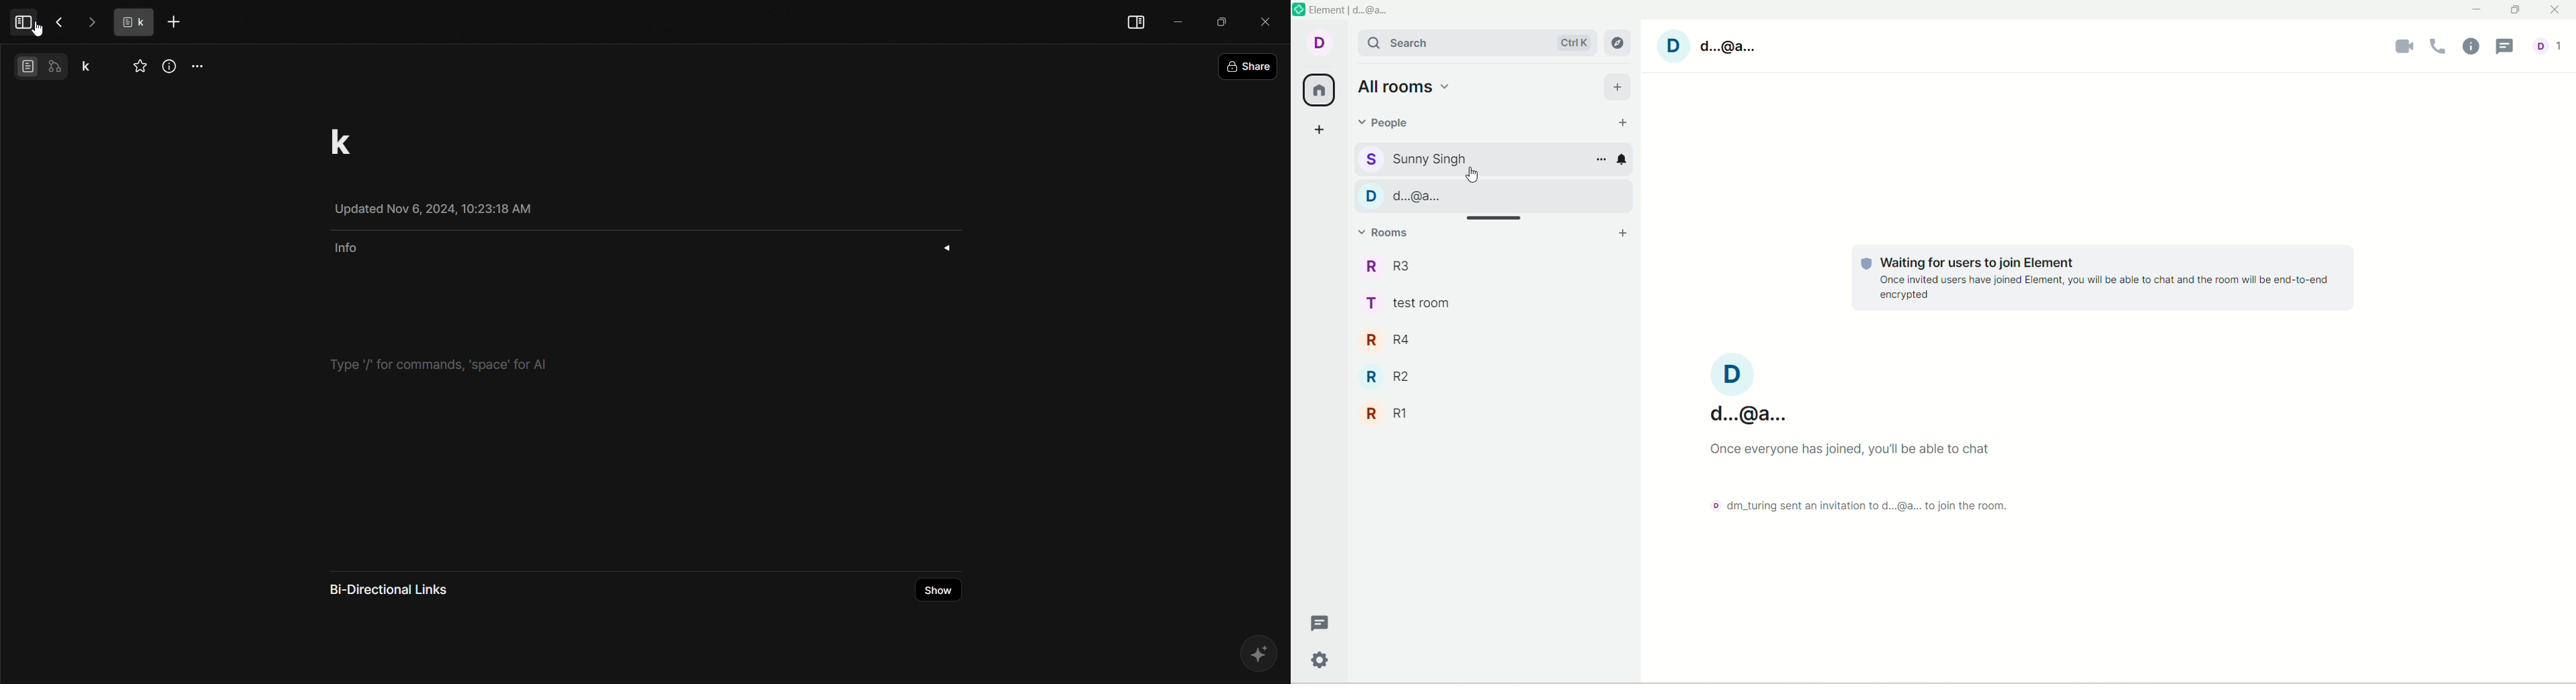 Image resolution: width=2576 pixels, height=700 pixels. Describe the element at coordinates (1621, 159) in the screenshot. I see `notification` at that location.